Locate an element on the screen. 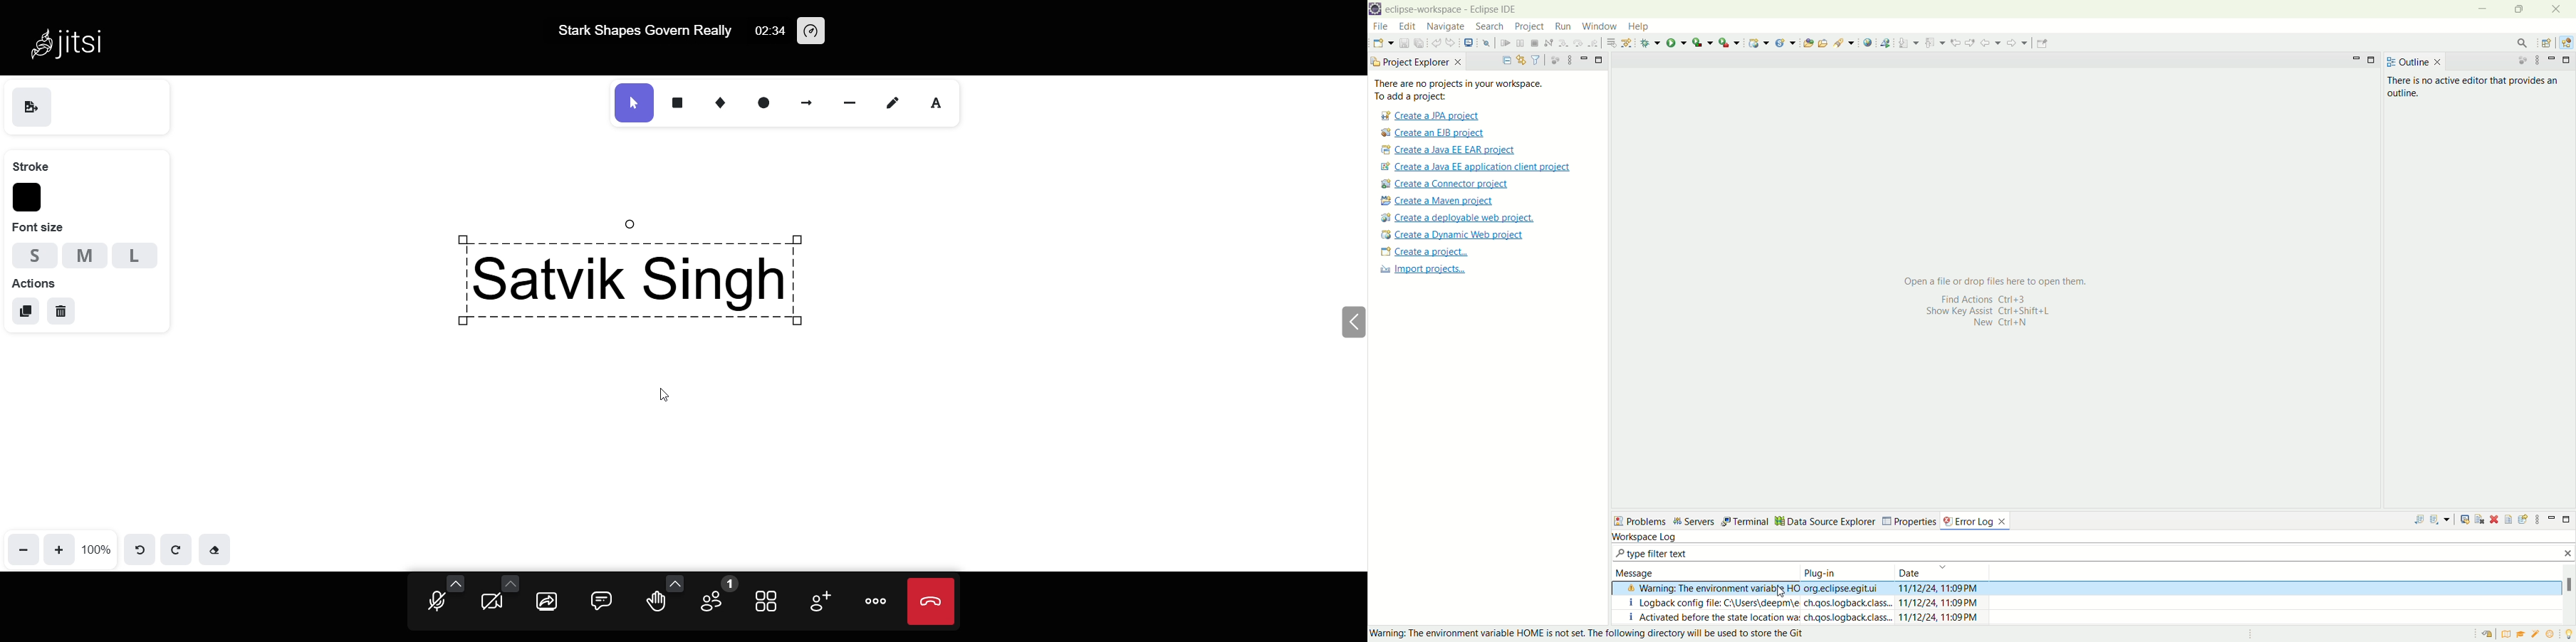 The height and width of the screenshot is (644, 2576). small is located at coordinates (30, 253).